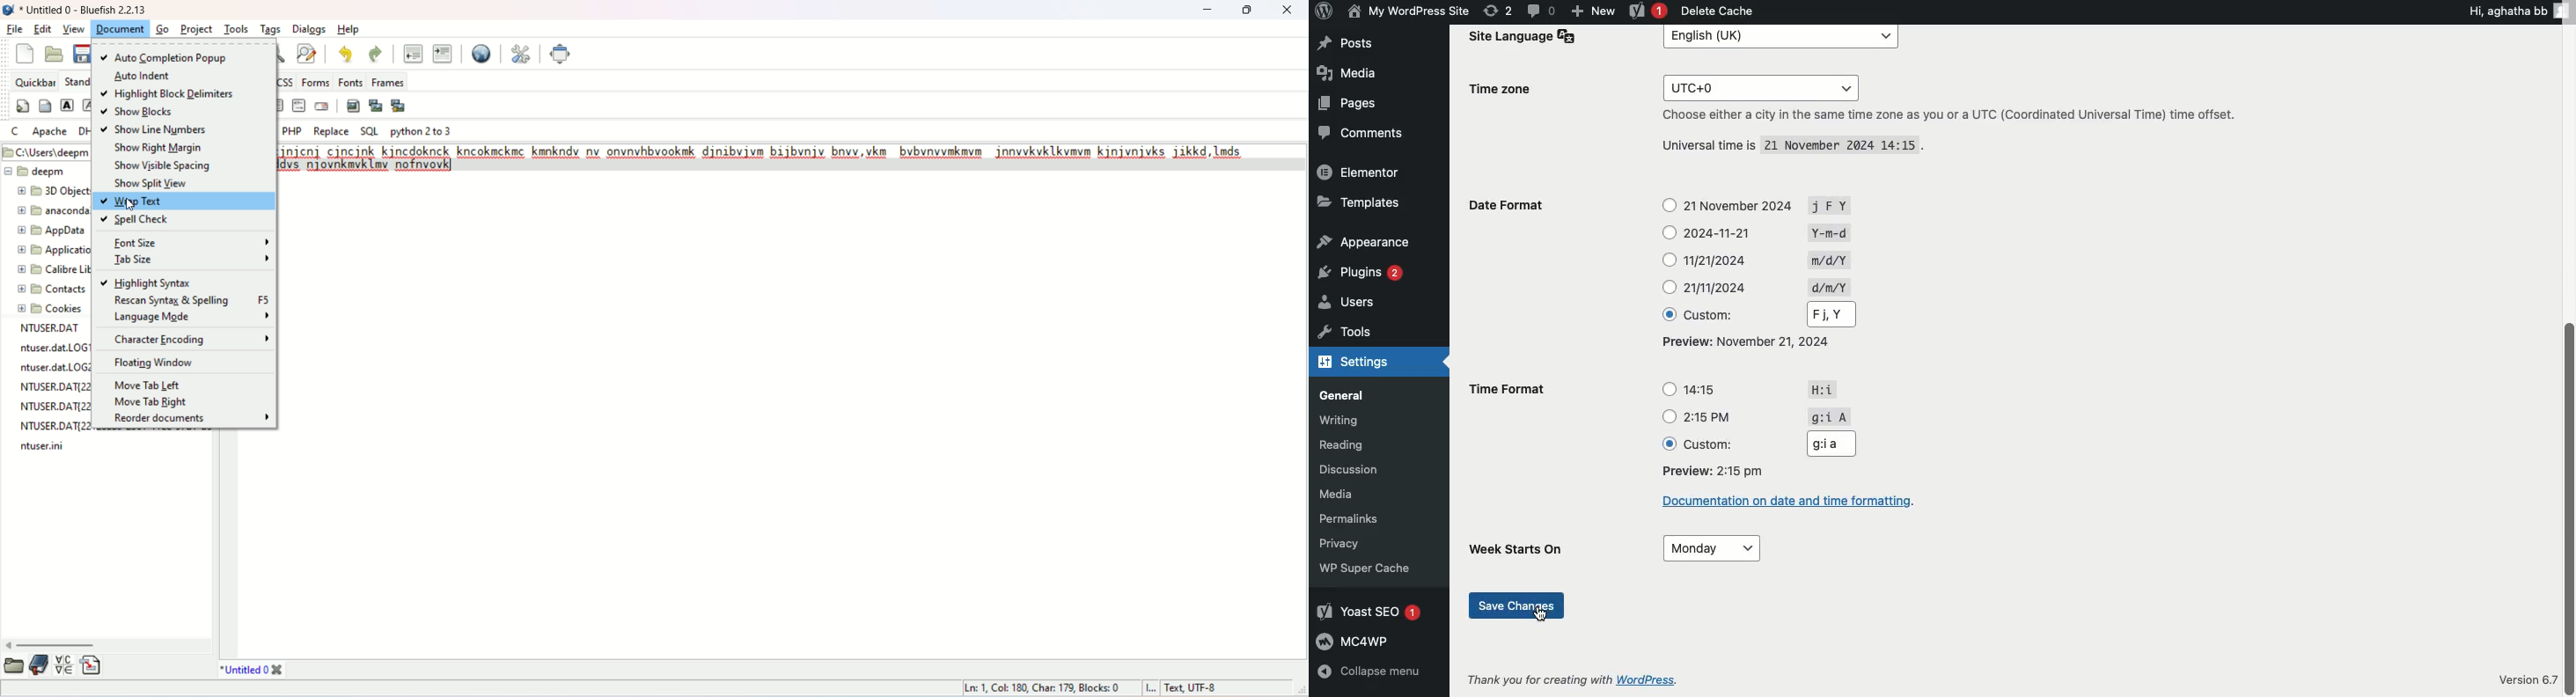  What do you see at coordinates (51, 250) in the screenshot?
I see `application` at bounding box center [51, 250].